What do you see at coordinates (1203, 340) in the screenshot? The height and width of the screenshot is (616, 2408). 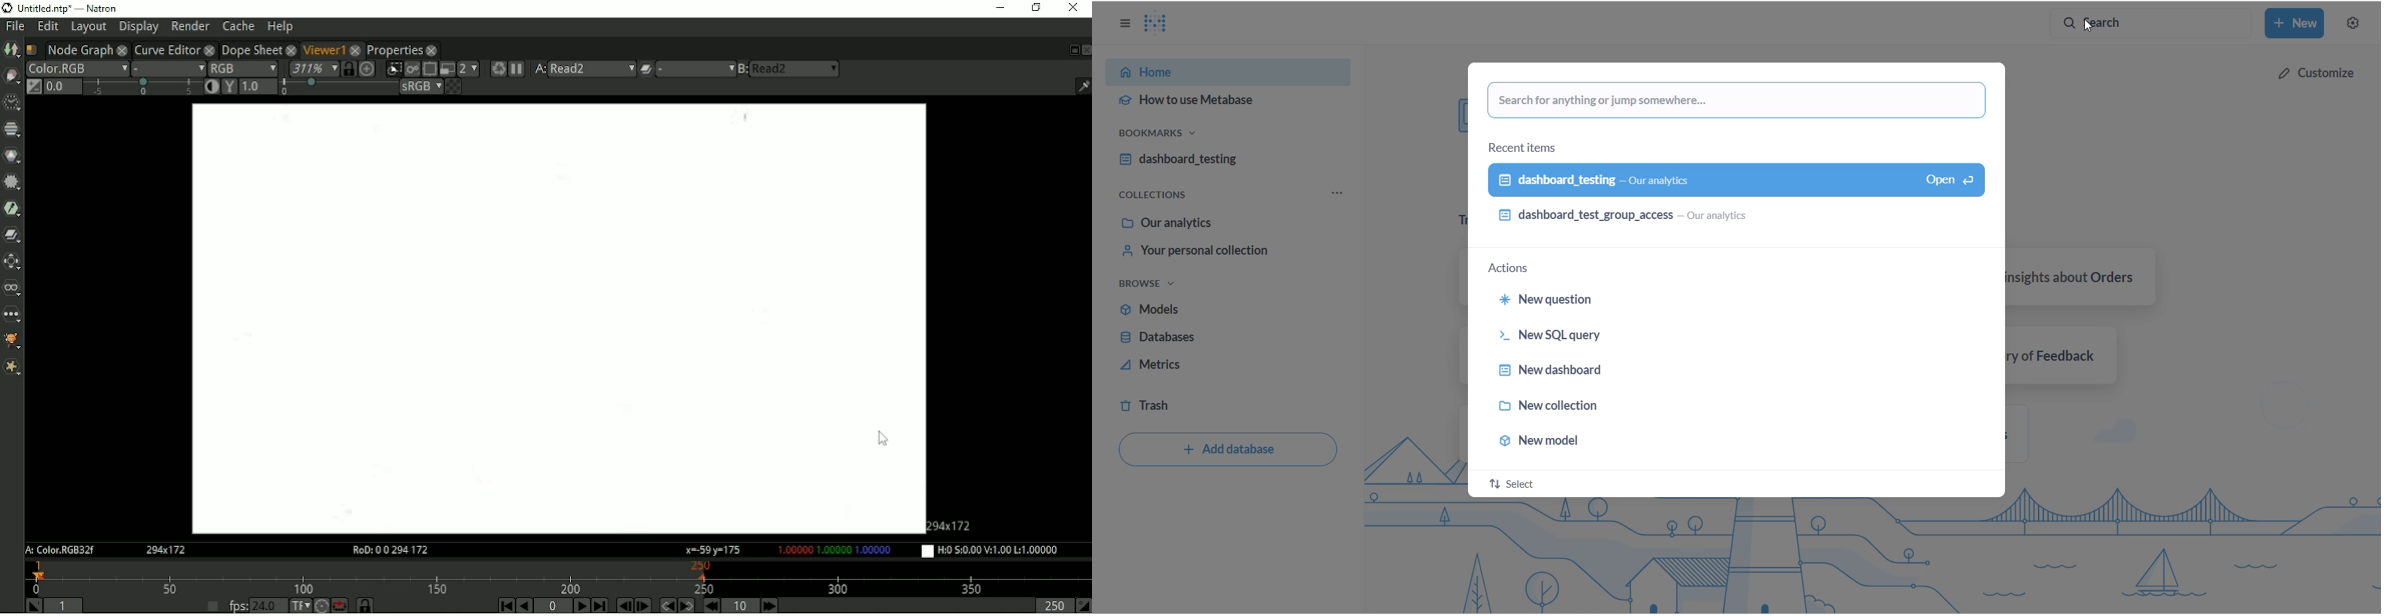 I see `databases` at bounding box center [1203, 340].